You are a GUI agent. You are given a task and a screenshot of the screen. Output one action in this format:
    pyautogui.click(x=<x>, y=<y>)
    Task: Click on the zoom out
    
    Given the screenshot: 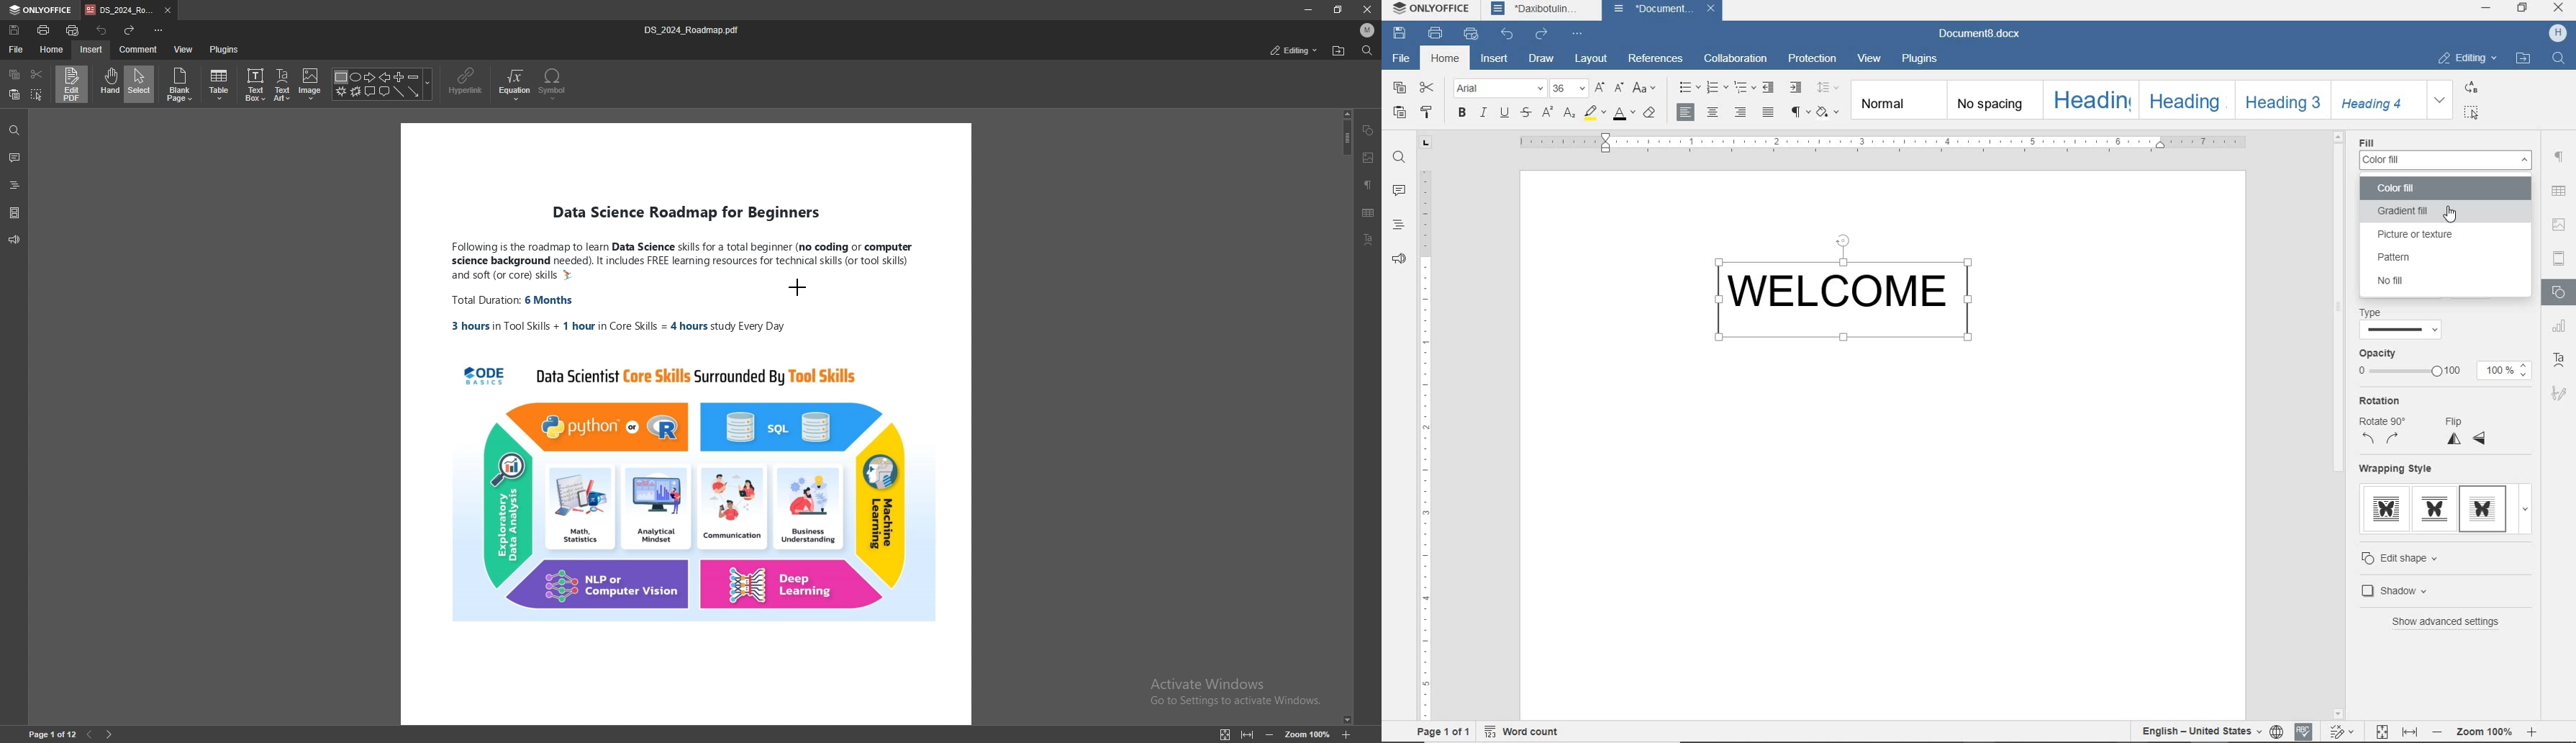 What is the action you would take?
    pyautogui.click(x=1269, y=734)
    